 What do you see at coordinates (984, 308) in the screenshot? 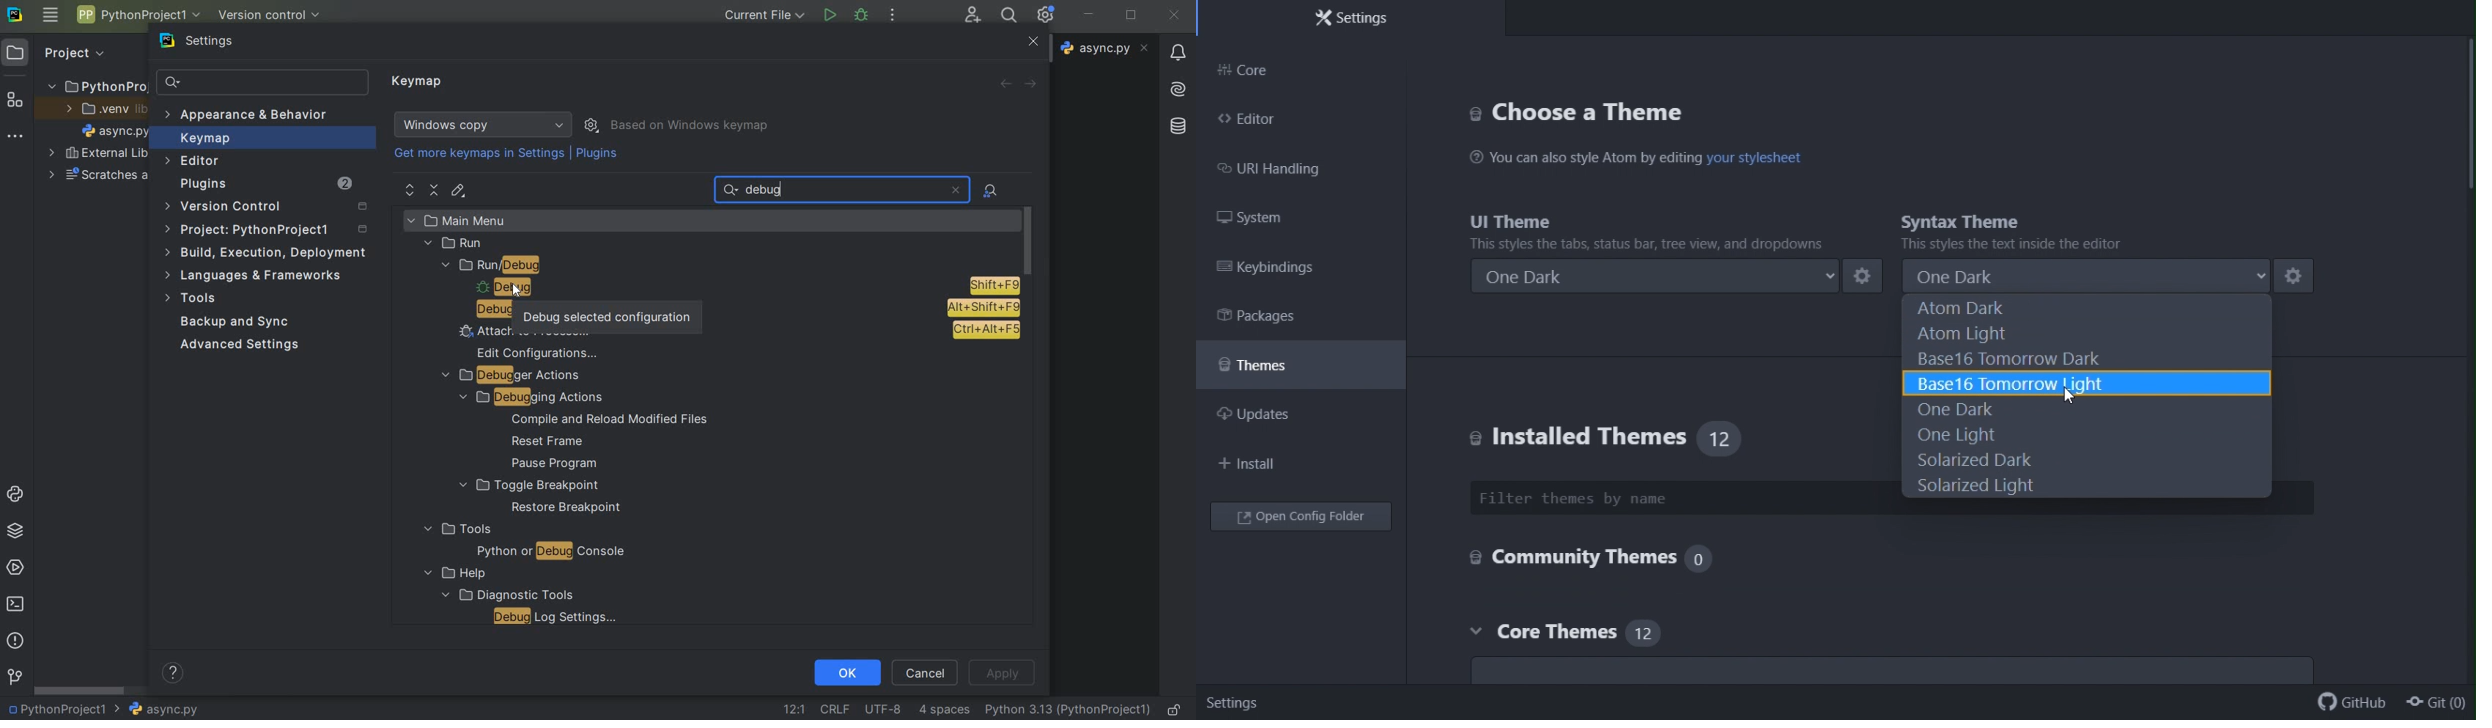
I see `AIt+Shift+F9` at bounding box center [984, 308].